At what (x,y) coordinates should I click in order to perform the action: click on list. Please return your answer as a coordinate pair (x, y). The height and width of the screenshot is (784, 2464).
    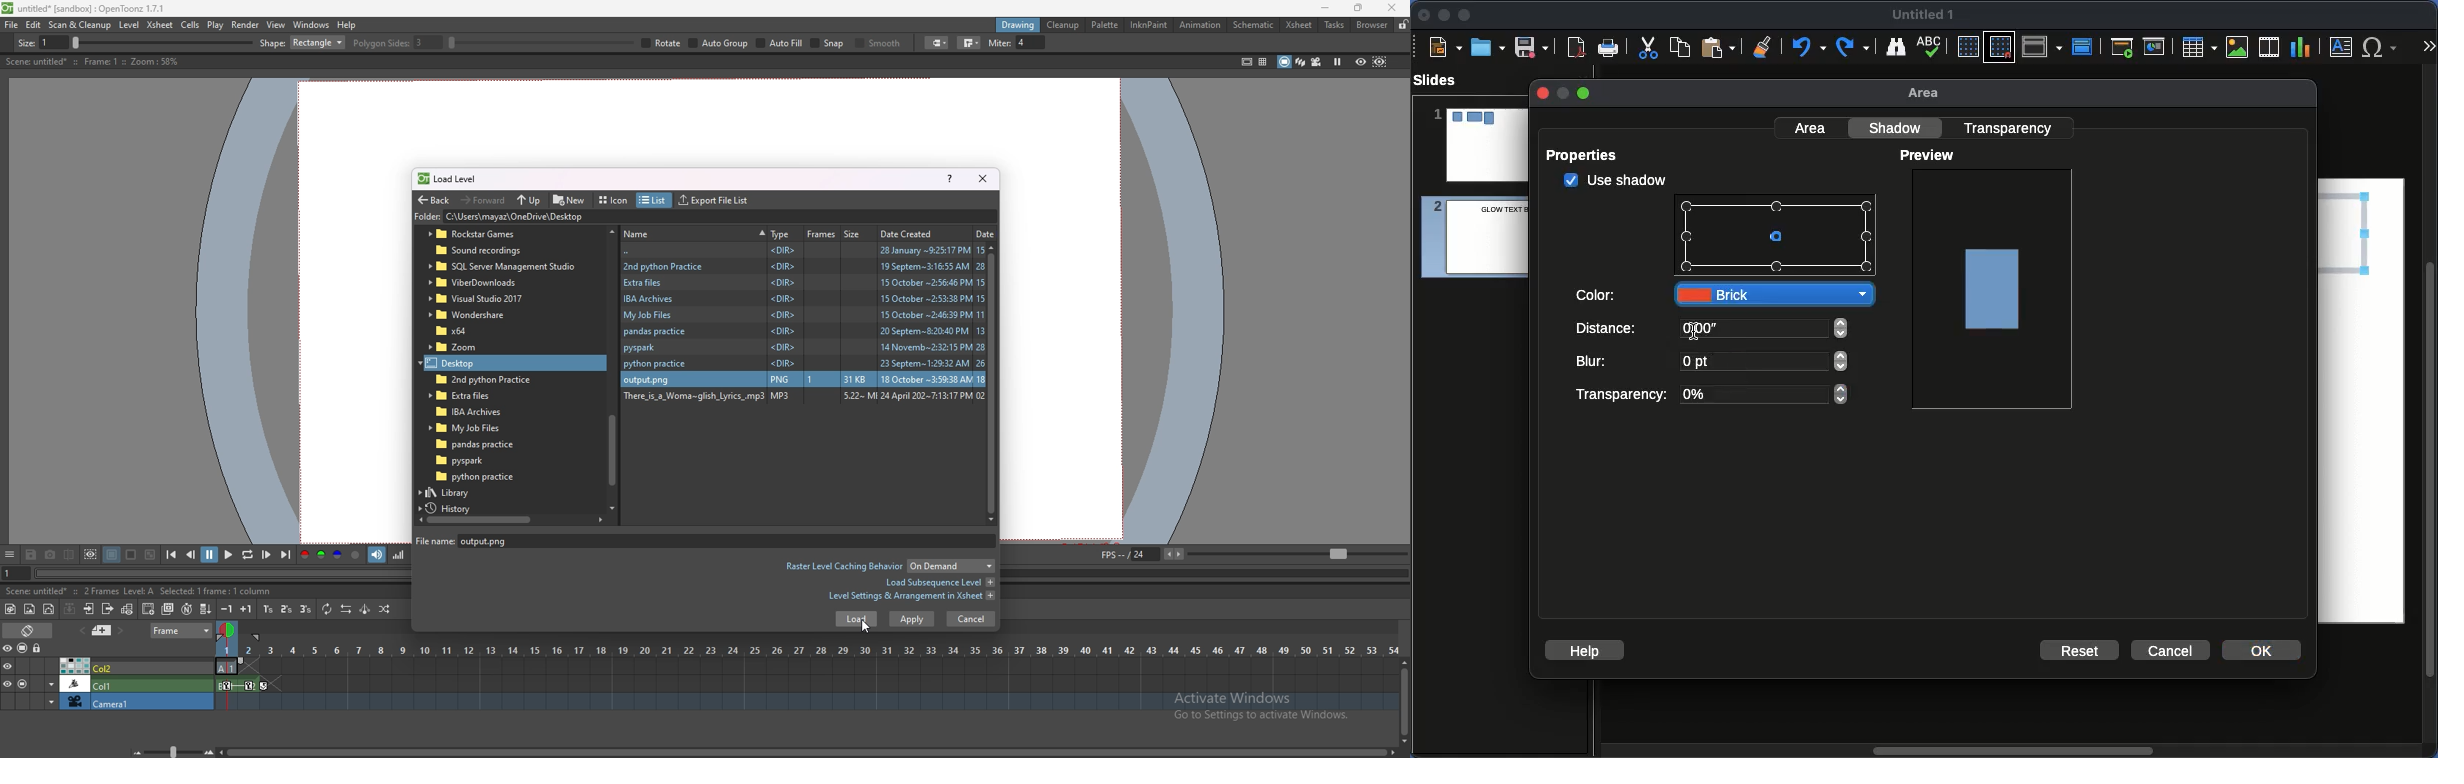
    Looking at the image, I should click on (652, 201).